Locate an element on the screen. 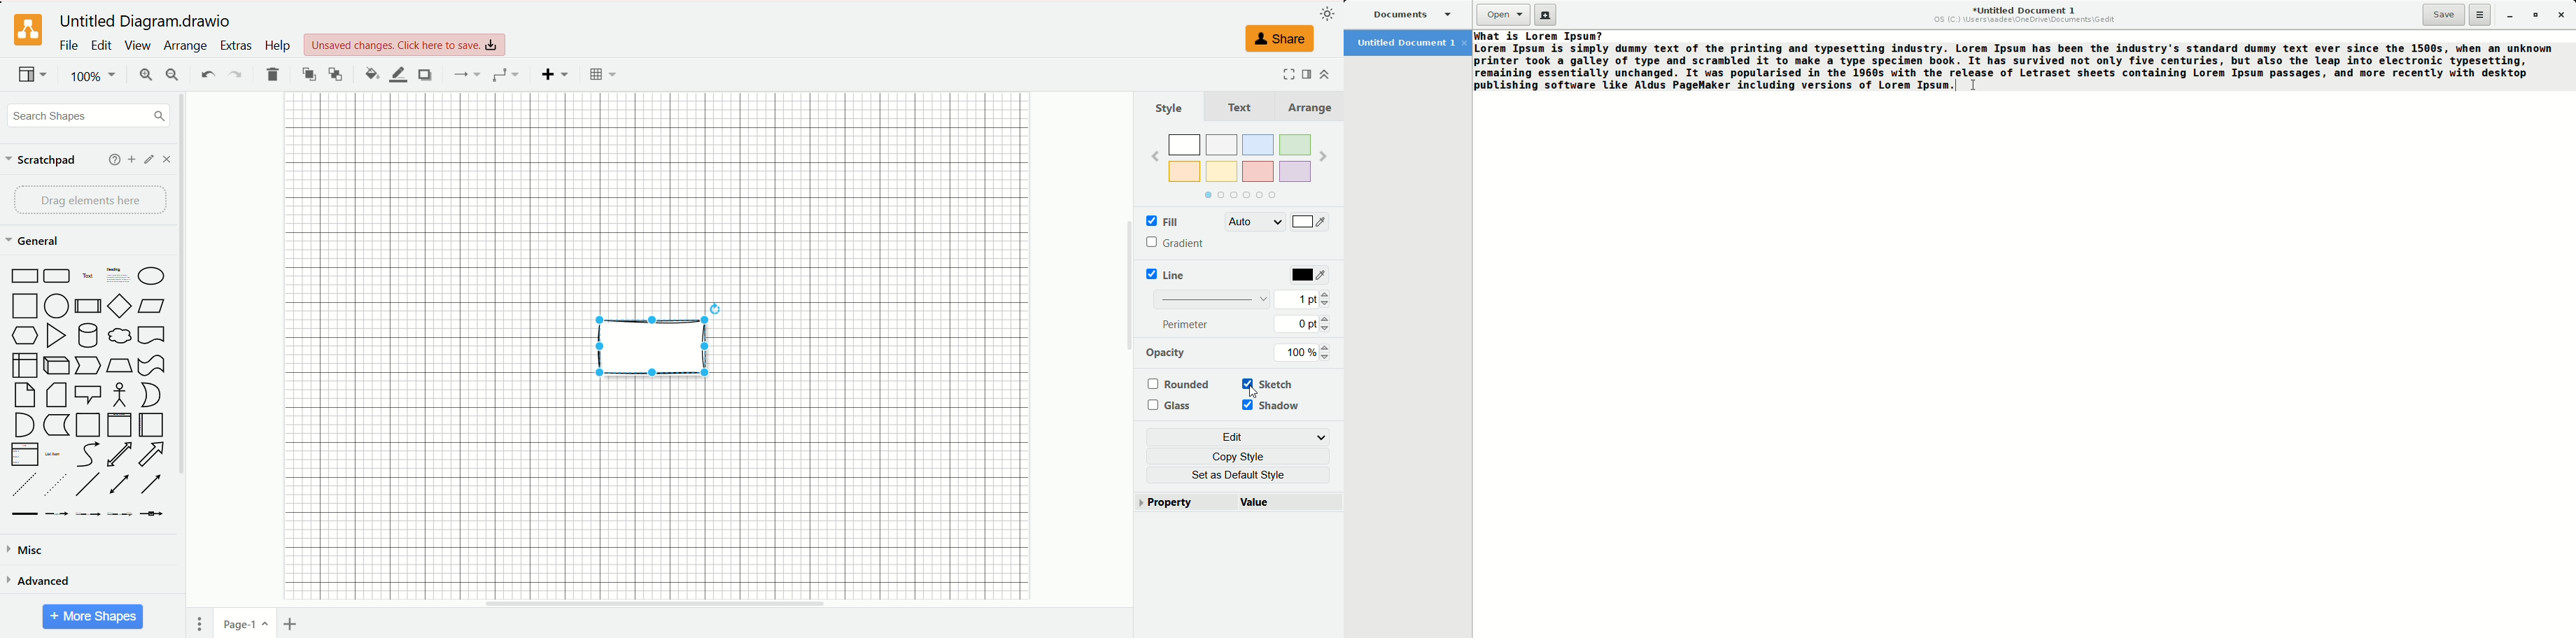  view is located at coordinates (33, 76).